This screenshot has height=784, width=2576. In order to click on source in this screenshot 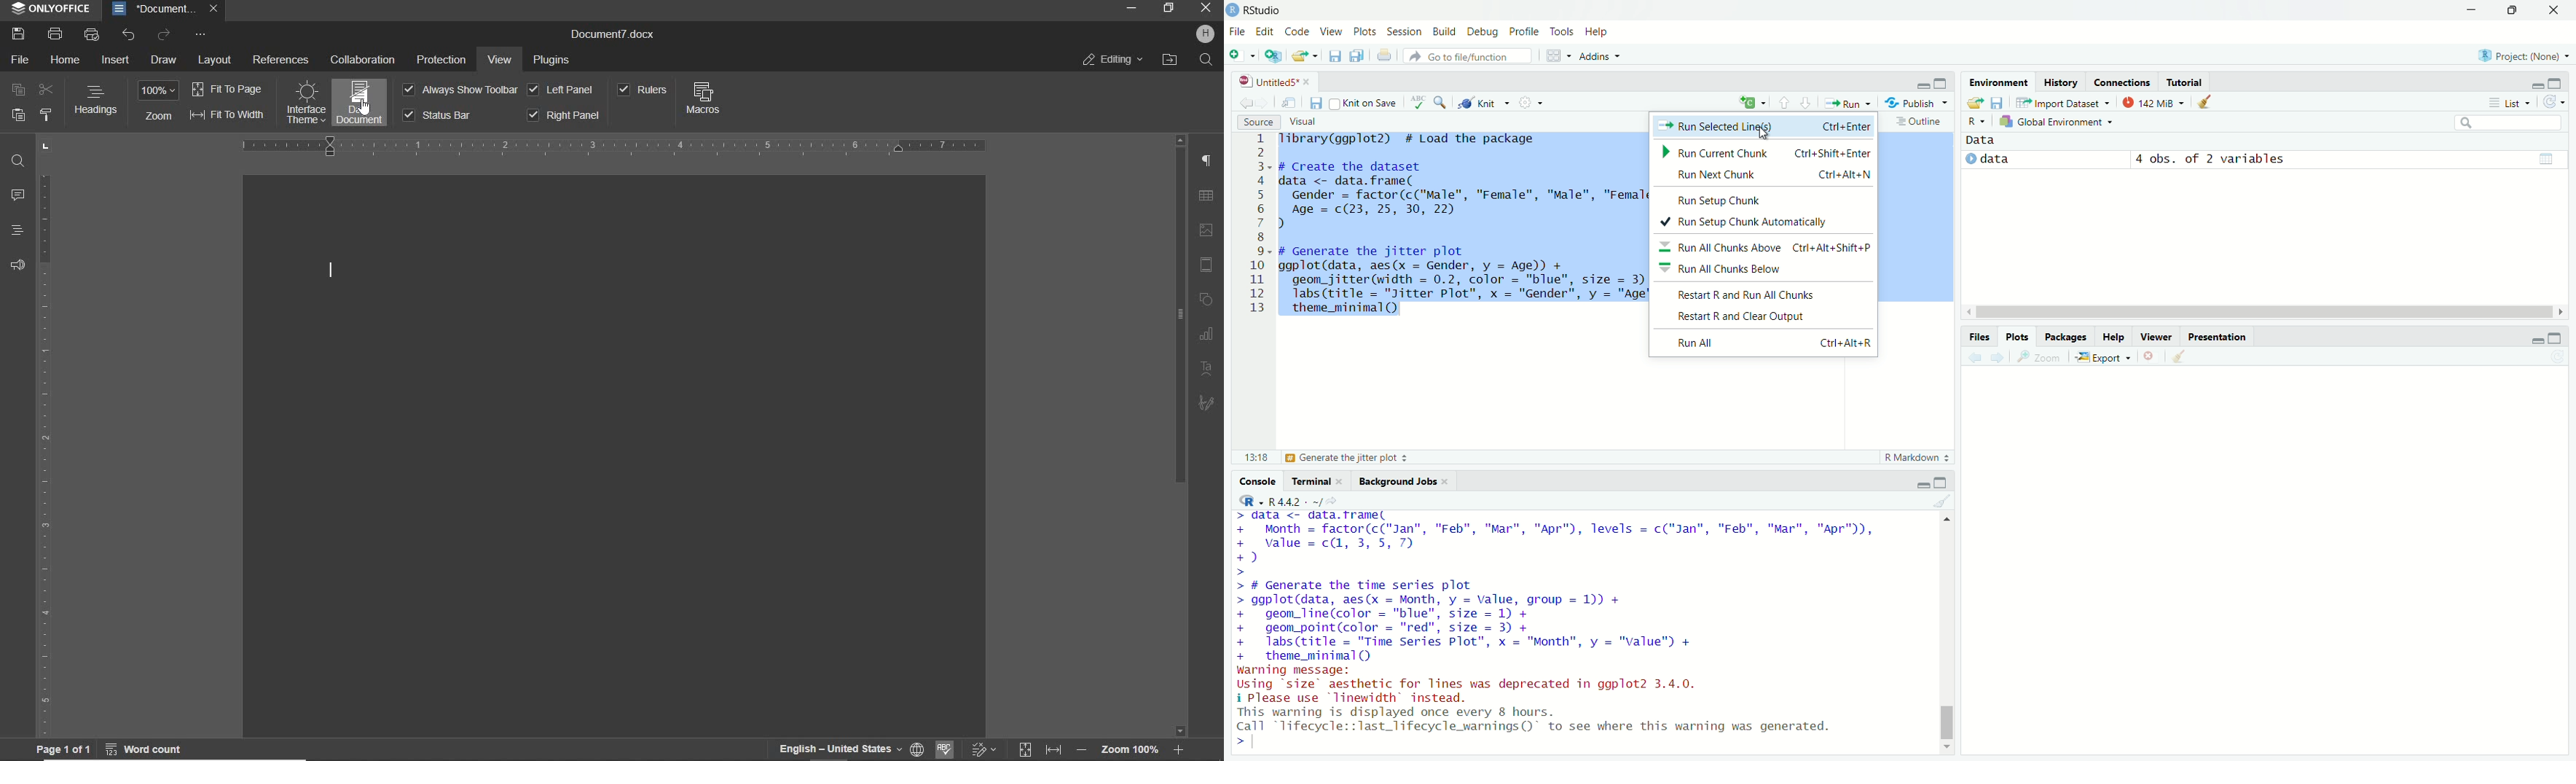, I will do `click(1252, 121)`.